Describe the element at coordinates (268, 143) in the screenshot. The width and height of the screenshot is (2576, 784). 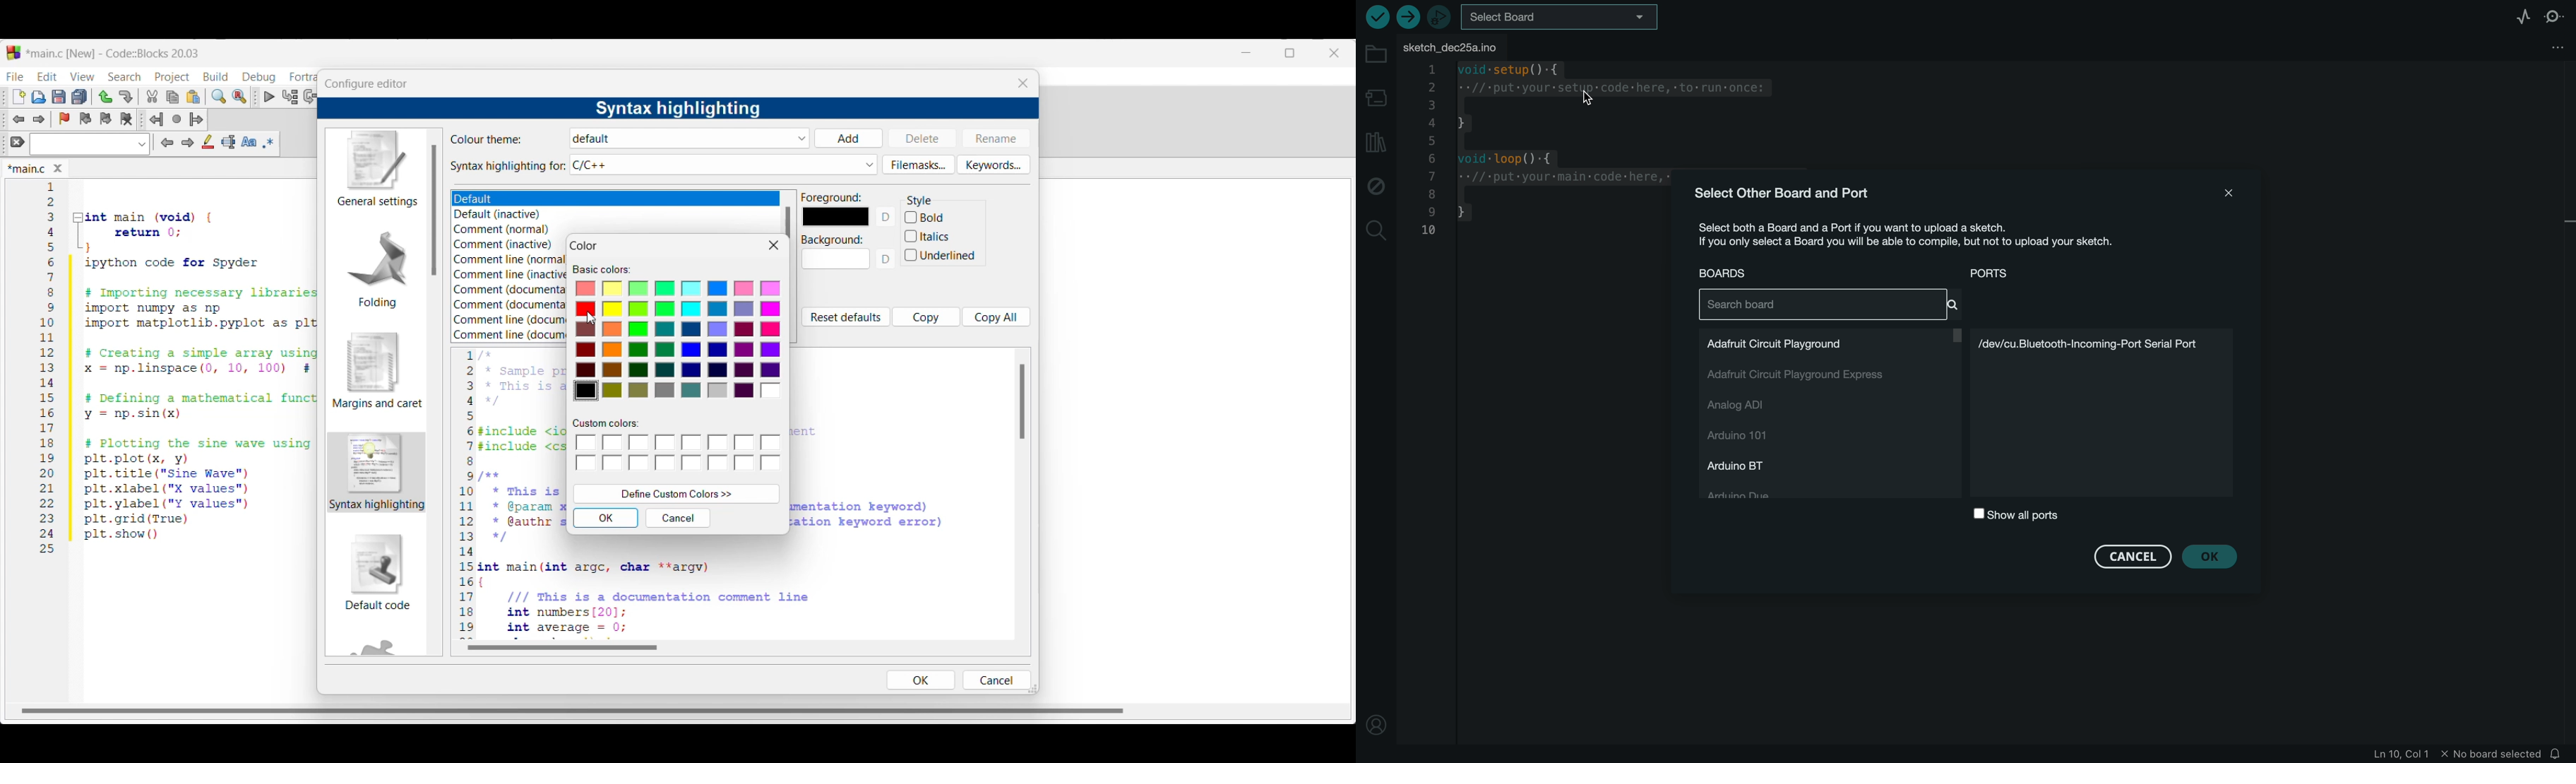
I see `Use regex` at that location.